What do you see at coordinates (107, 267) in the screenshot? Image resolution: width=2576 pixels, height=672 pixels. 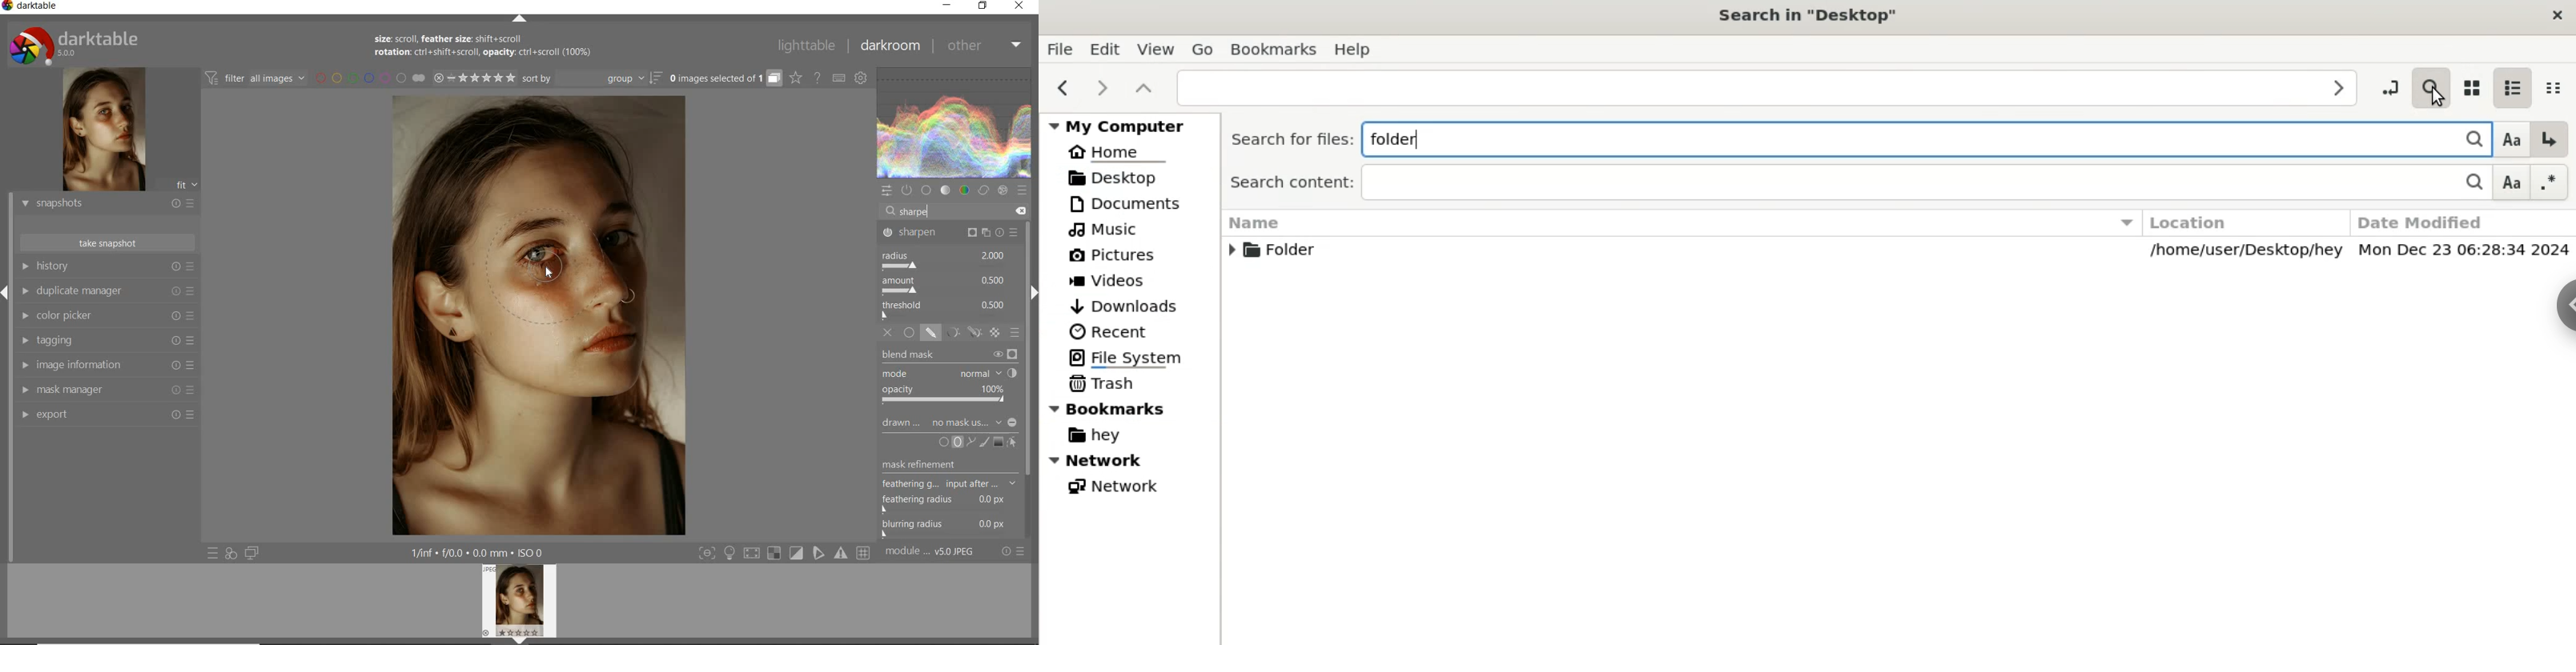 I see `history` at bounding box center [107, 267].